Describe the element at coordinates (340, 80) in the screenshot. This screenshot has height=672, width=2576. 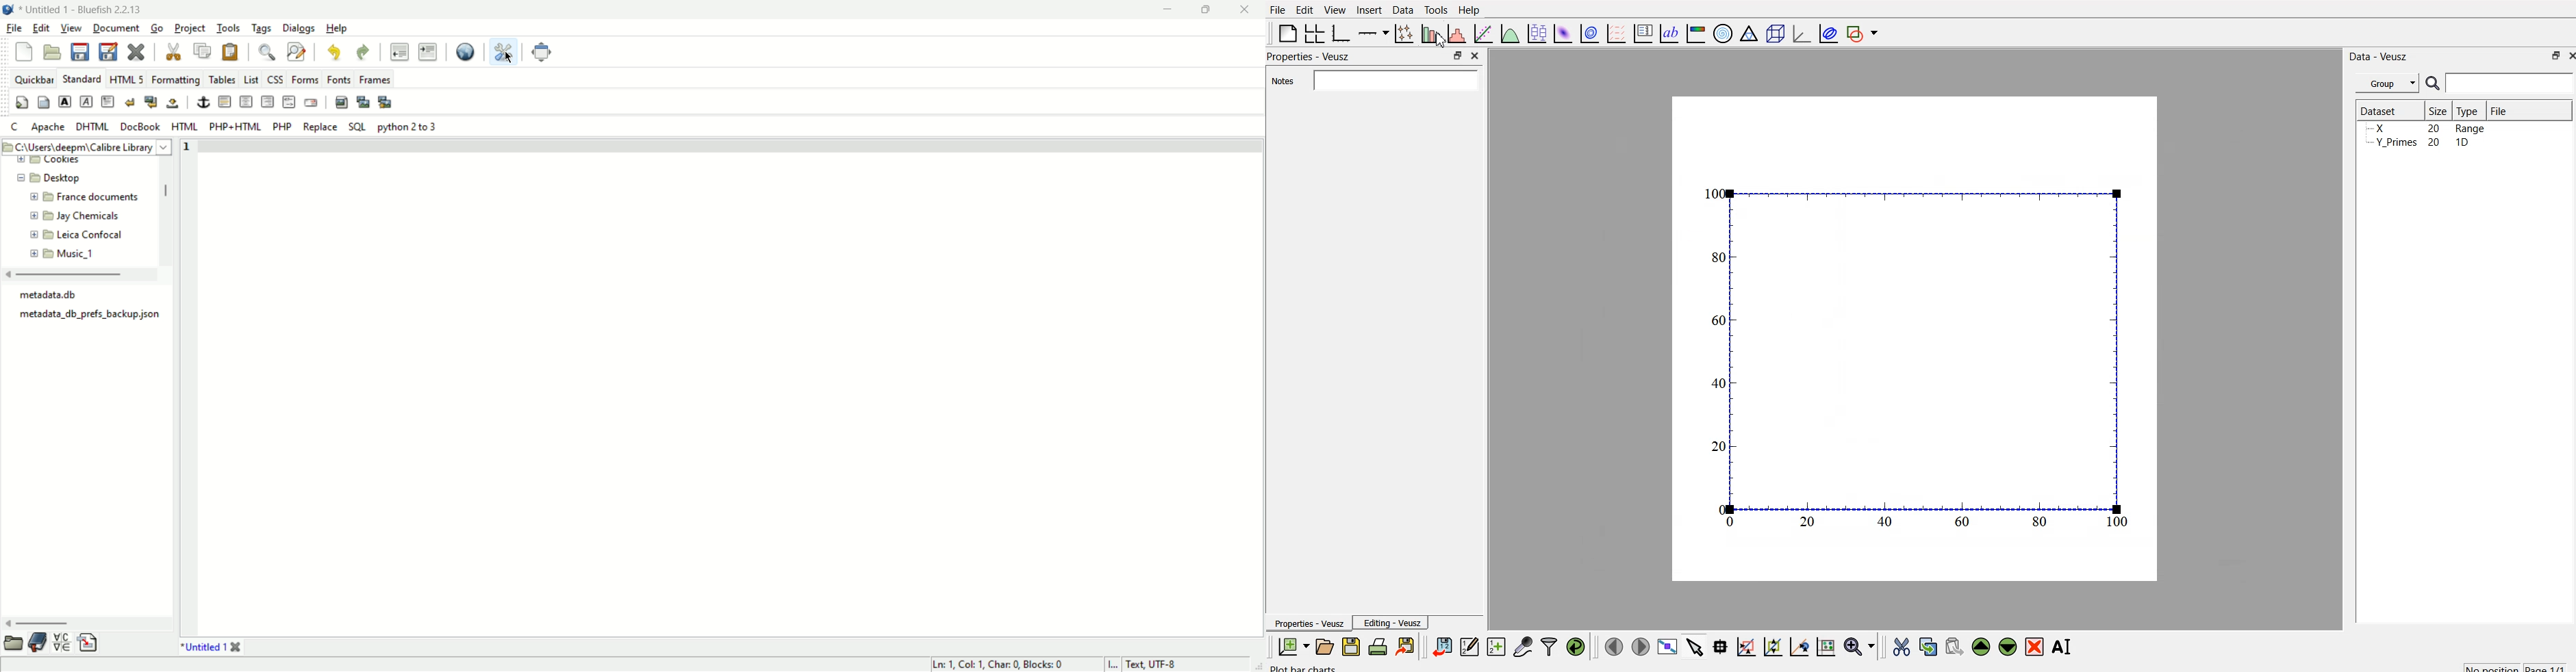
I see `Fonts` at that location.